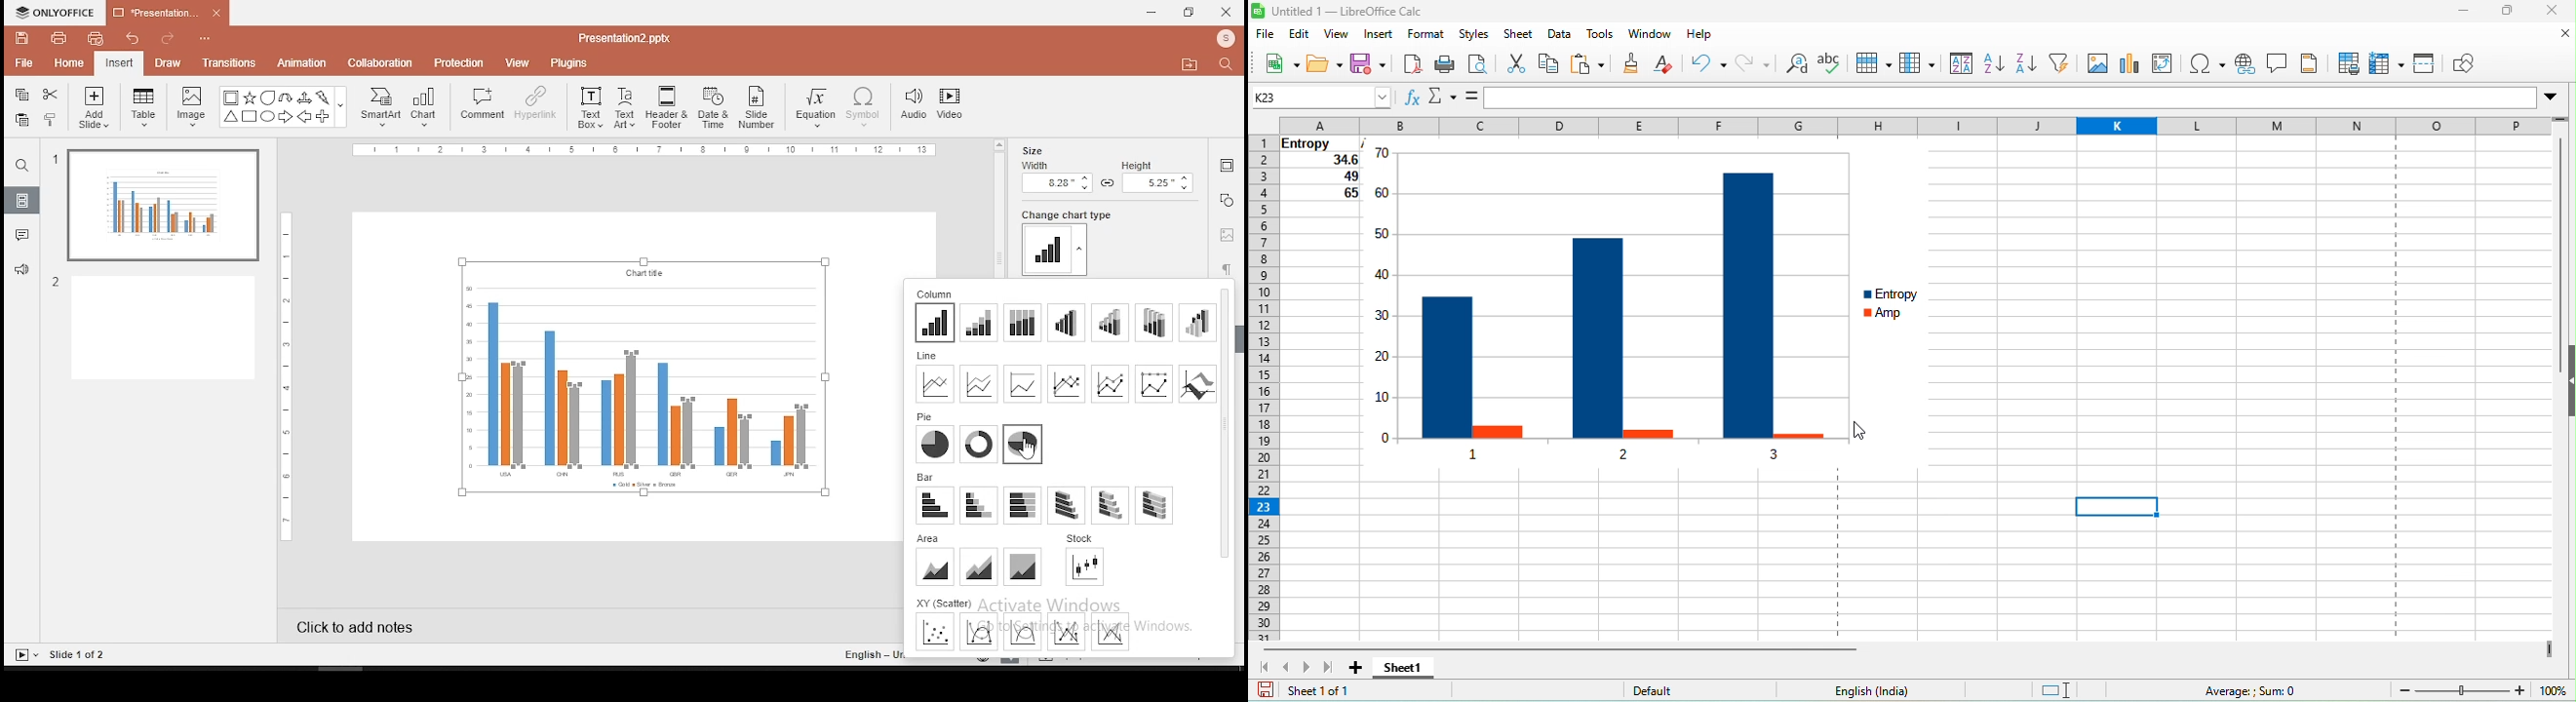  I want to click on size, so click(1036, 149).